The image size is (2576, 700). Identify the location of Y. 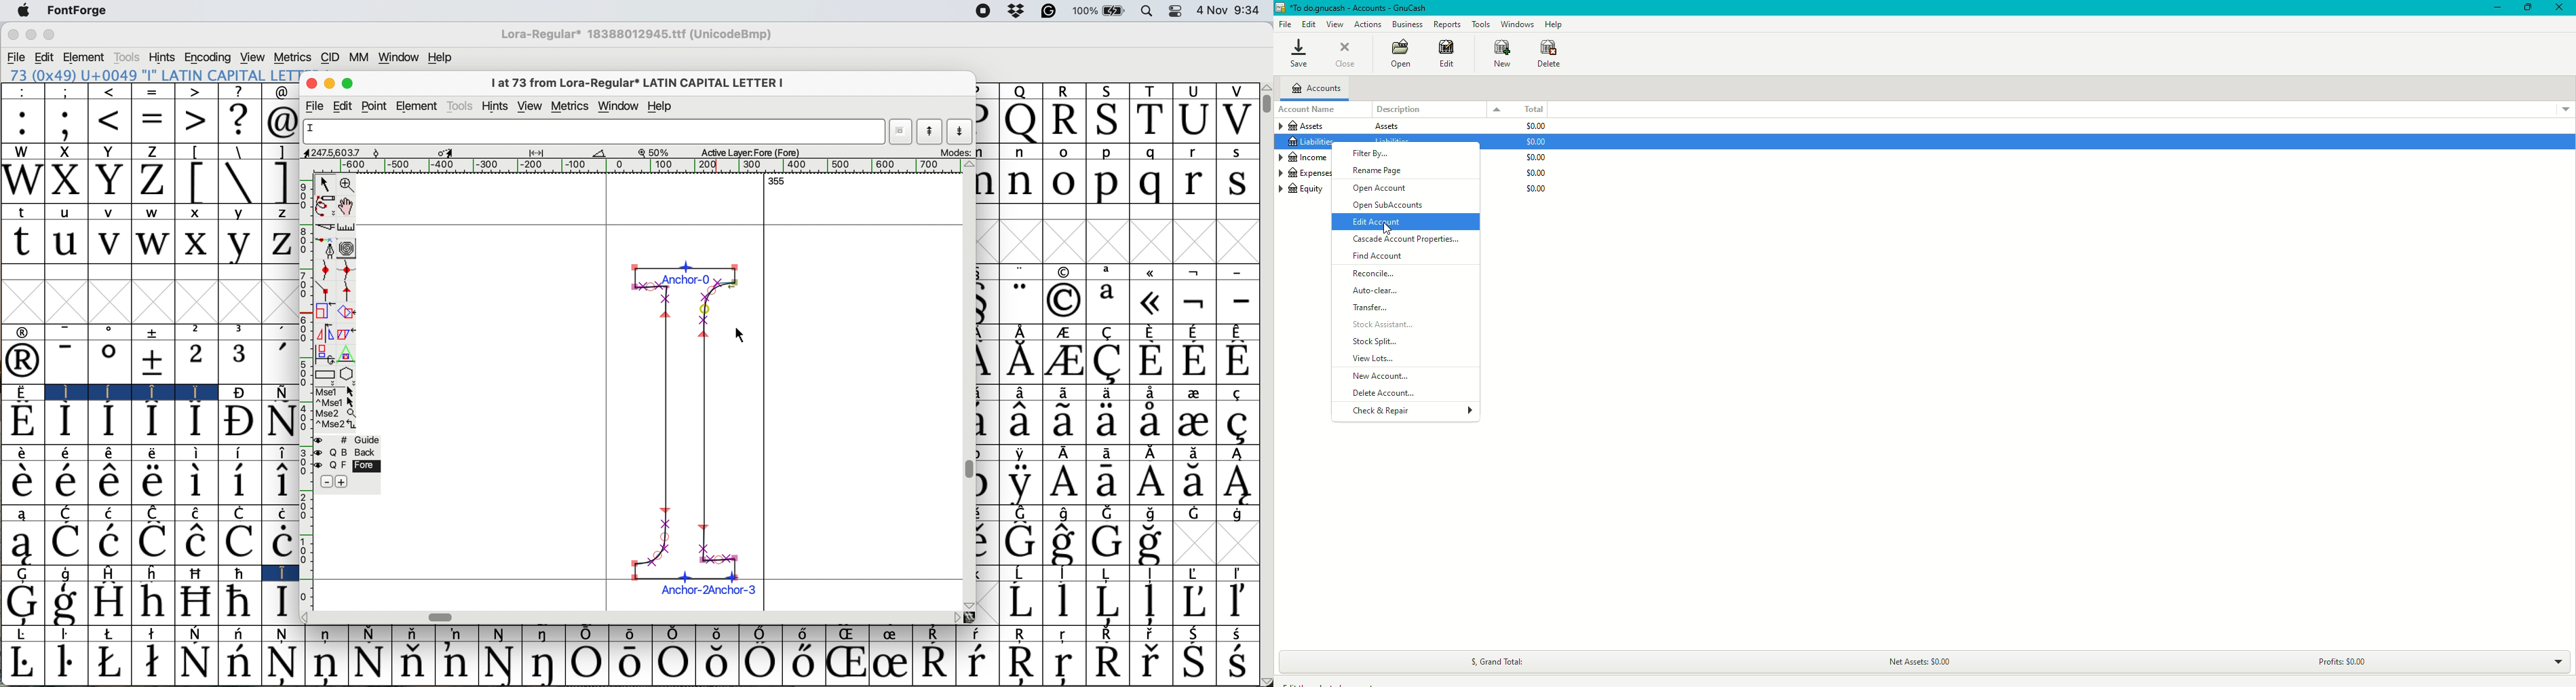
(109, 152).